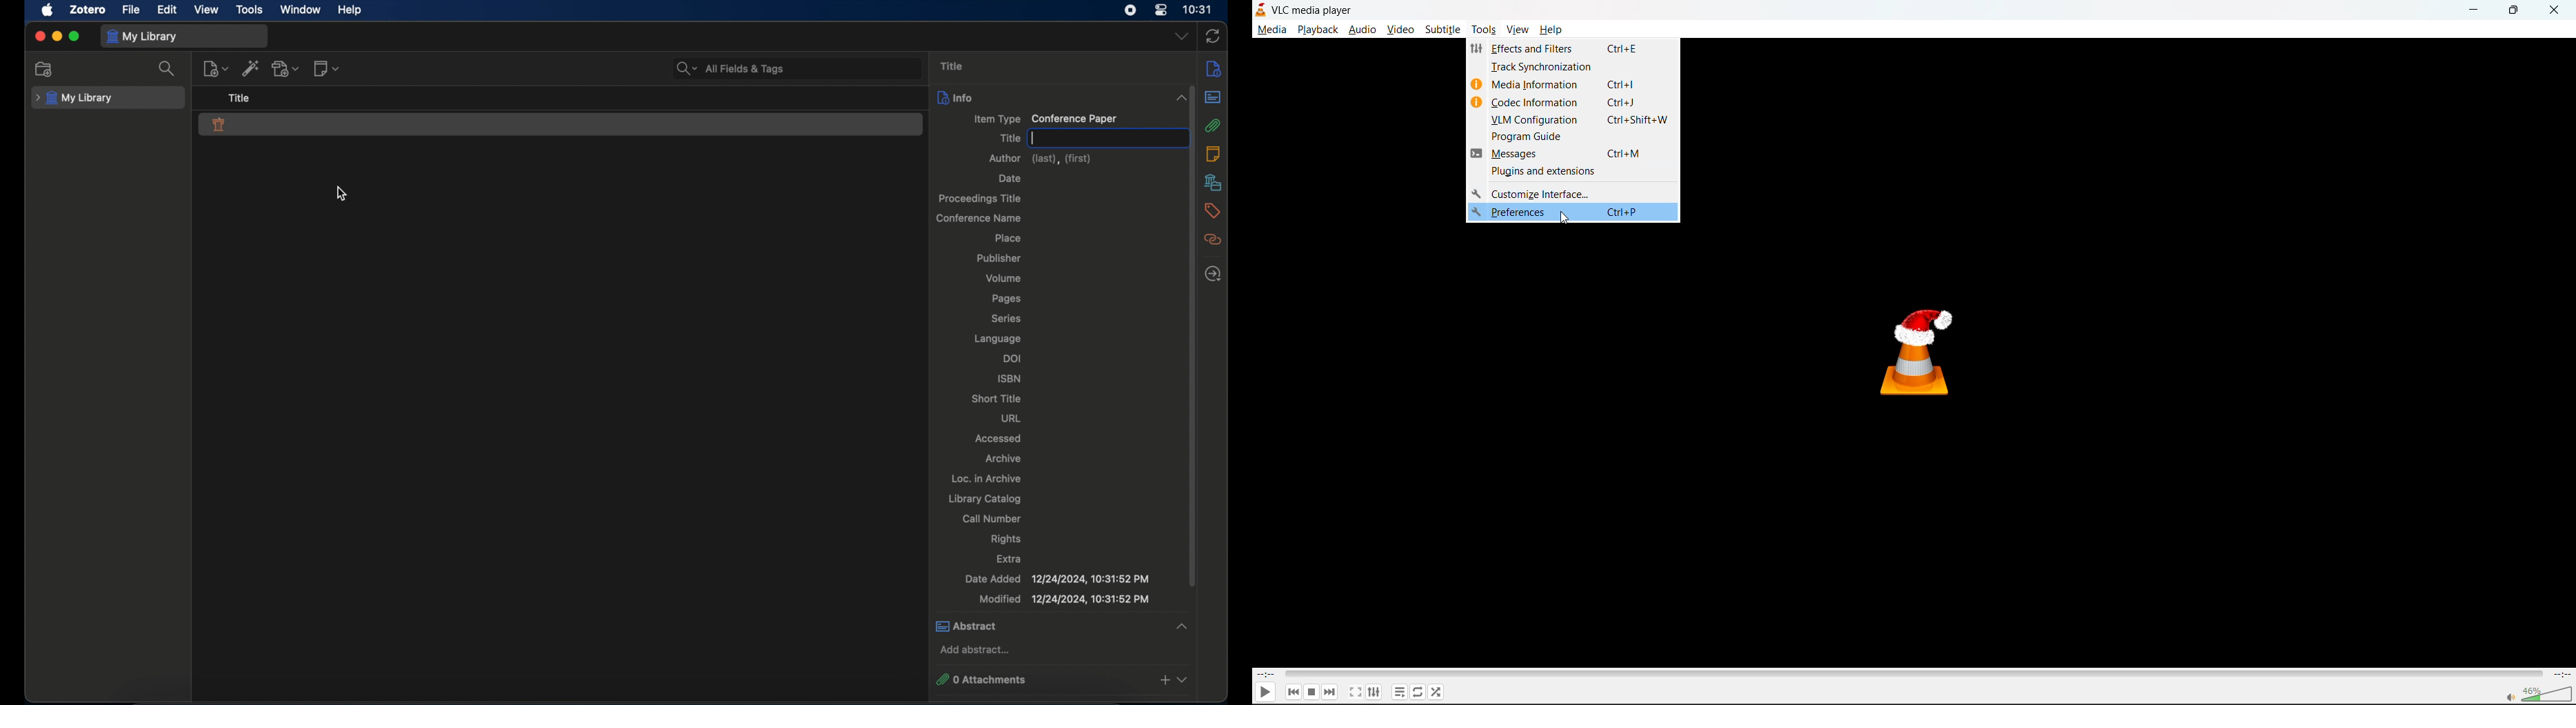 The height and width of the screenshot is (728, 2576). Describe the element at coordinates (998, 339) in the screenshot. I see `language` at that location.